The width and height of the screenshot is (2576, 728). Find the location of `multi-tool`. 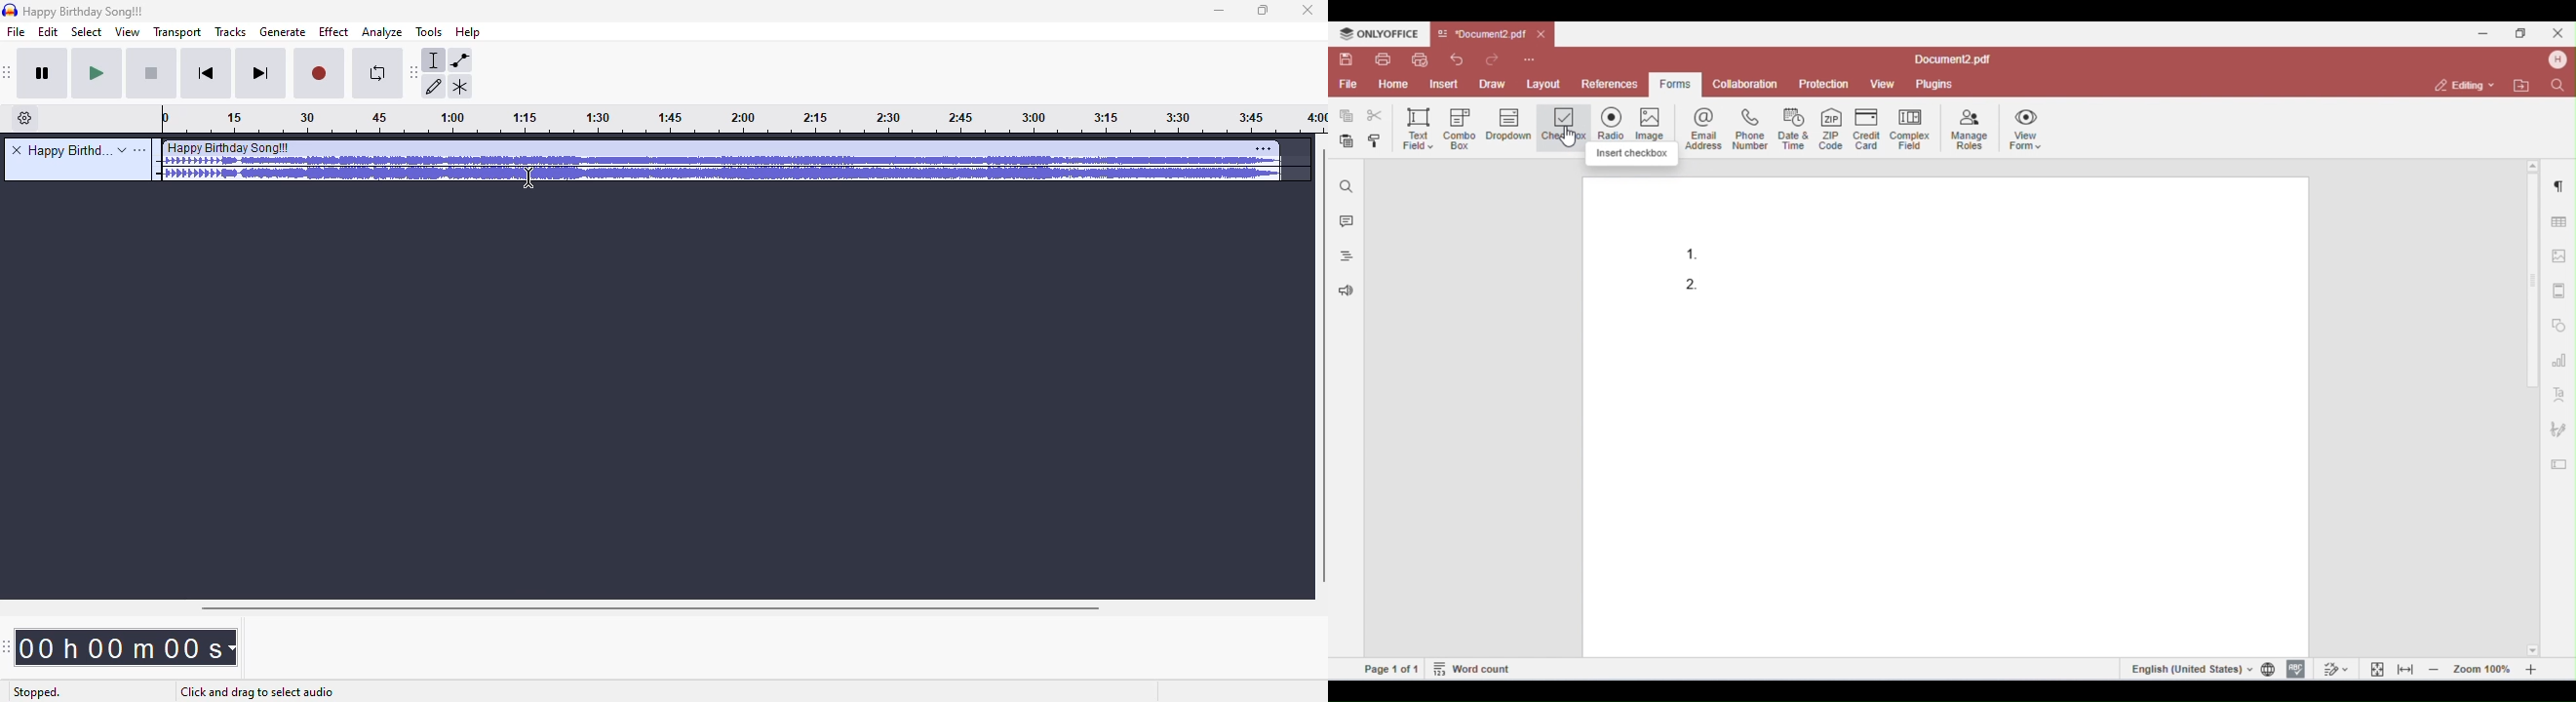

multi-tool is located at coordinates (460, 85).